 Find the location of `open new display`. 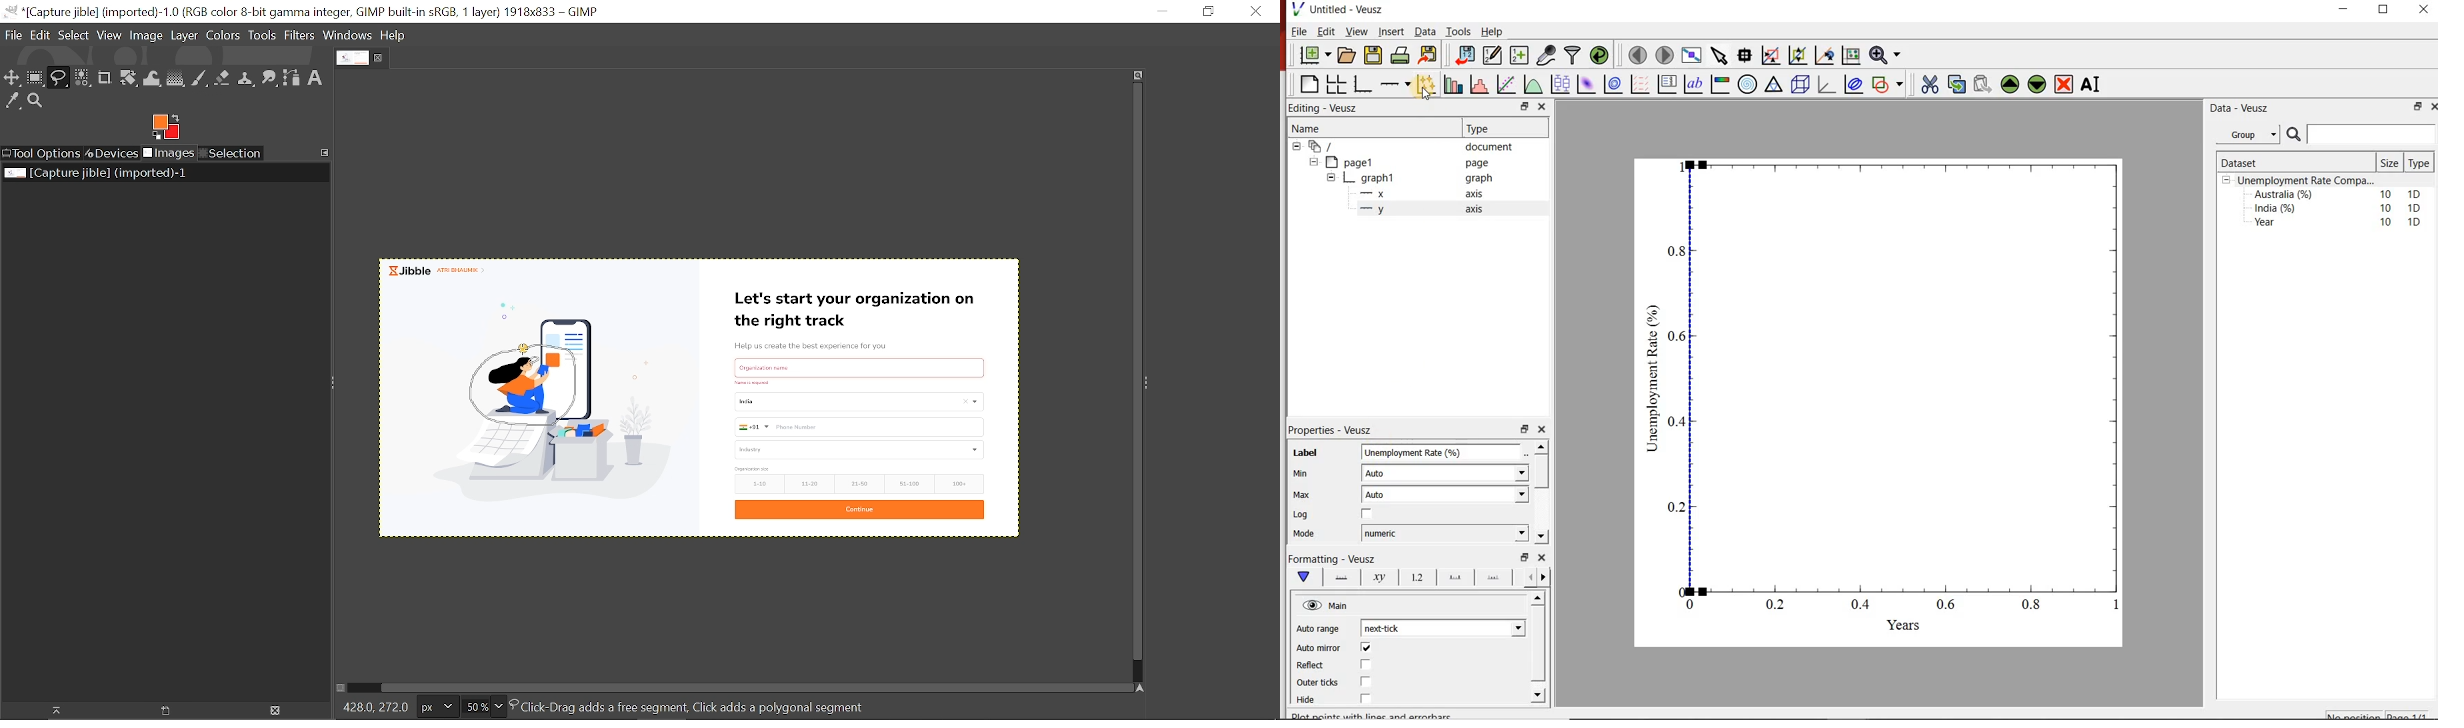

open new display is located at coordinates (158, 711).